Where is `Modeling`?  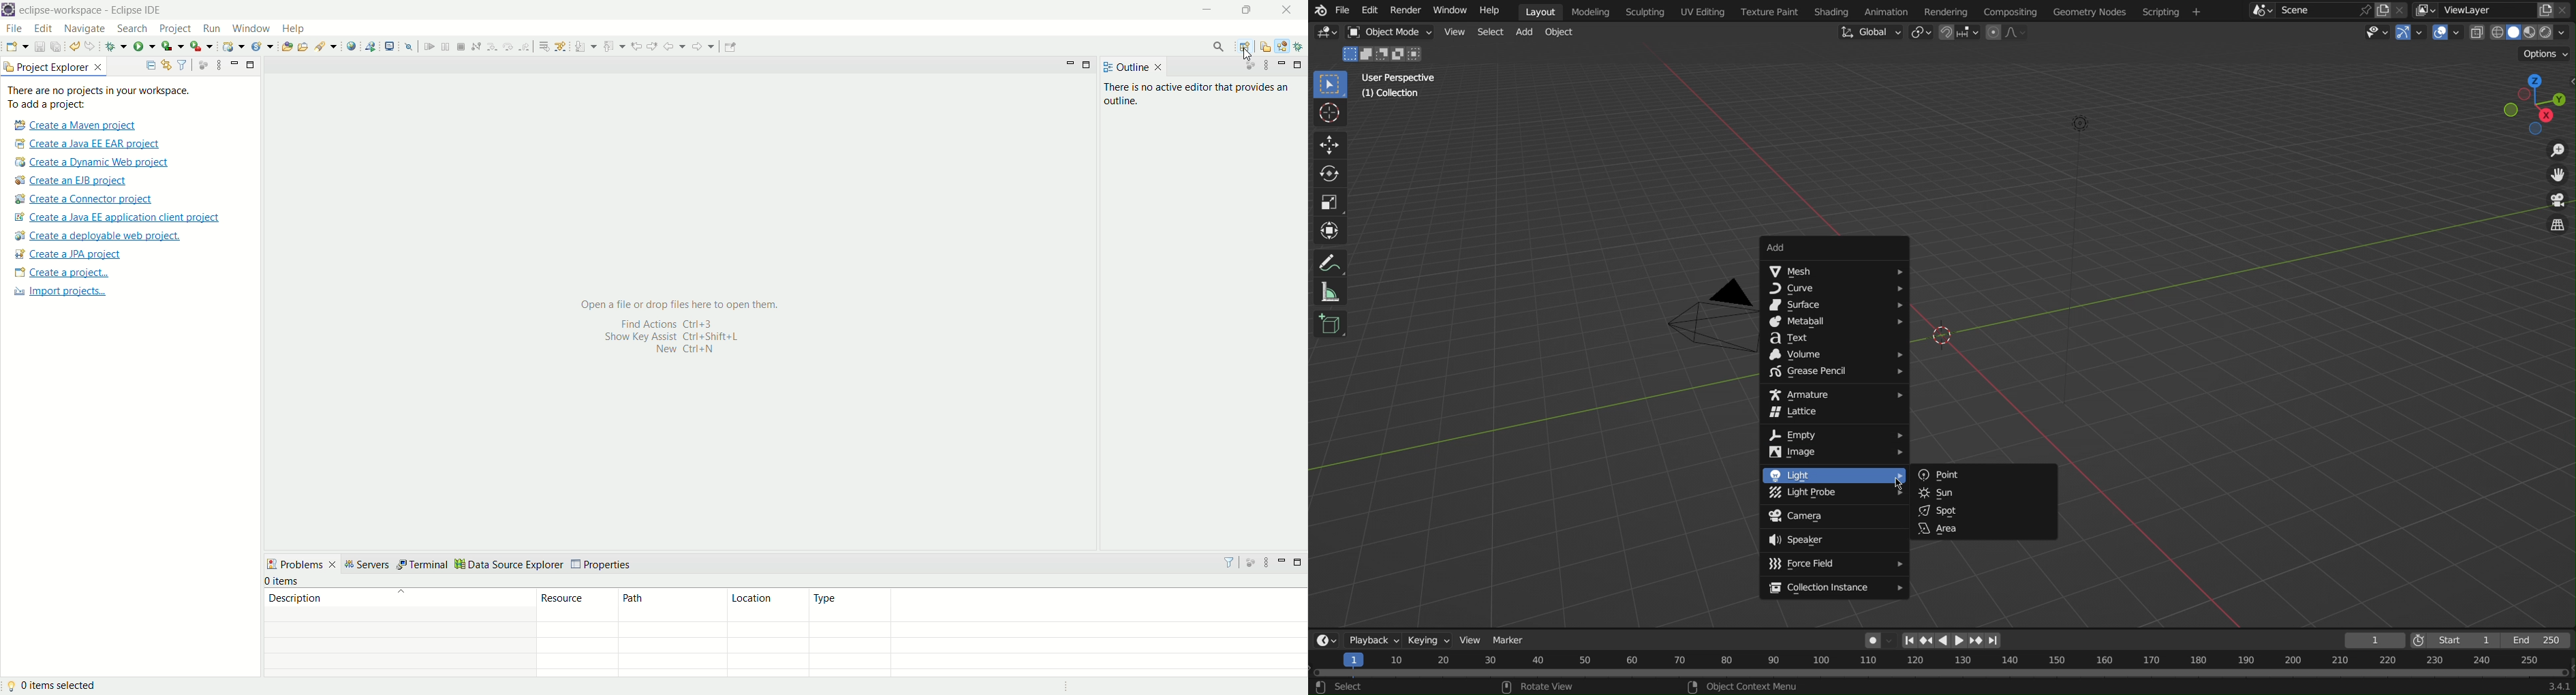 Modeling is located at coordinates (1595, 11).